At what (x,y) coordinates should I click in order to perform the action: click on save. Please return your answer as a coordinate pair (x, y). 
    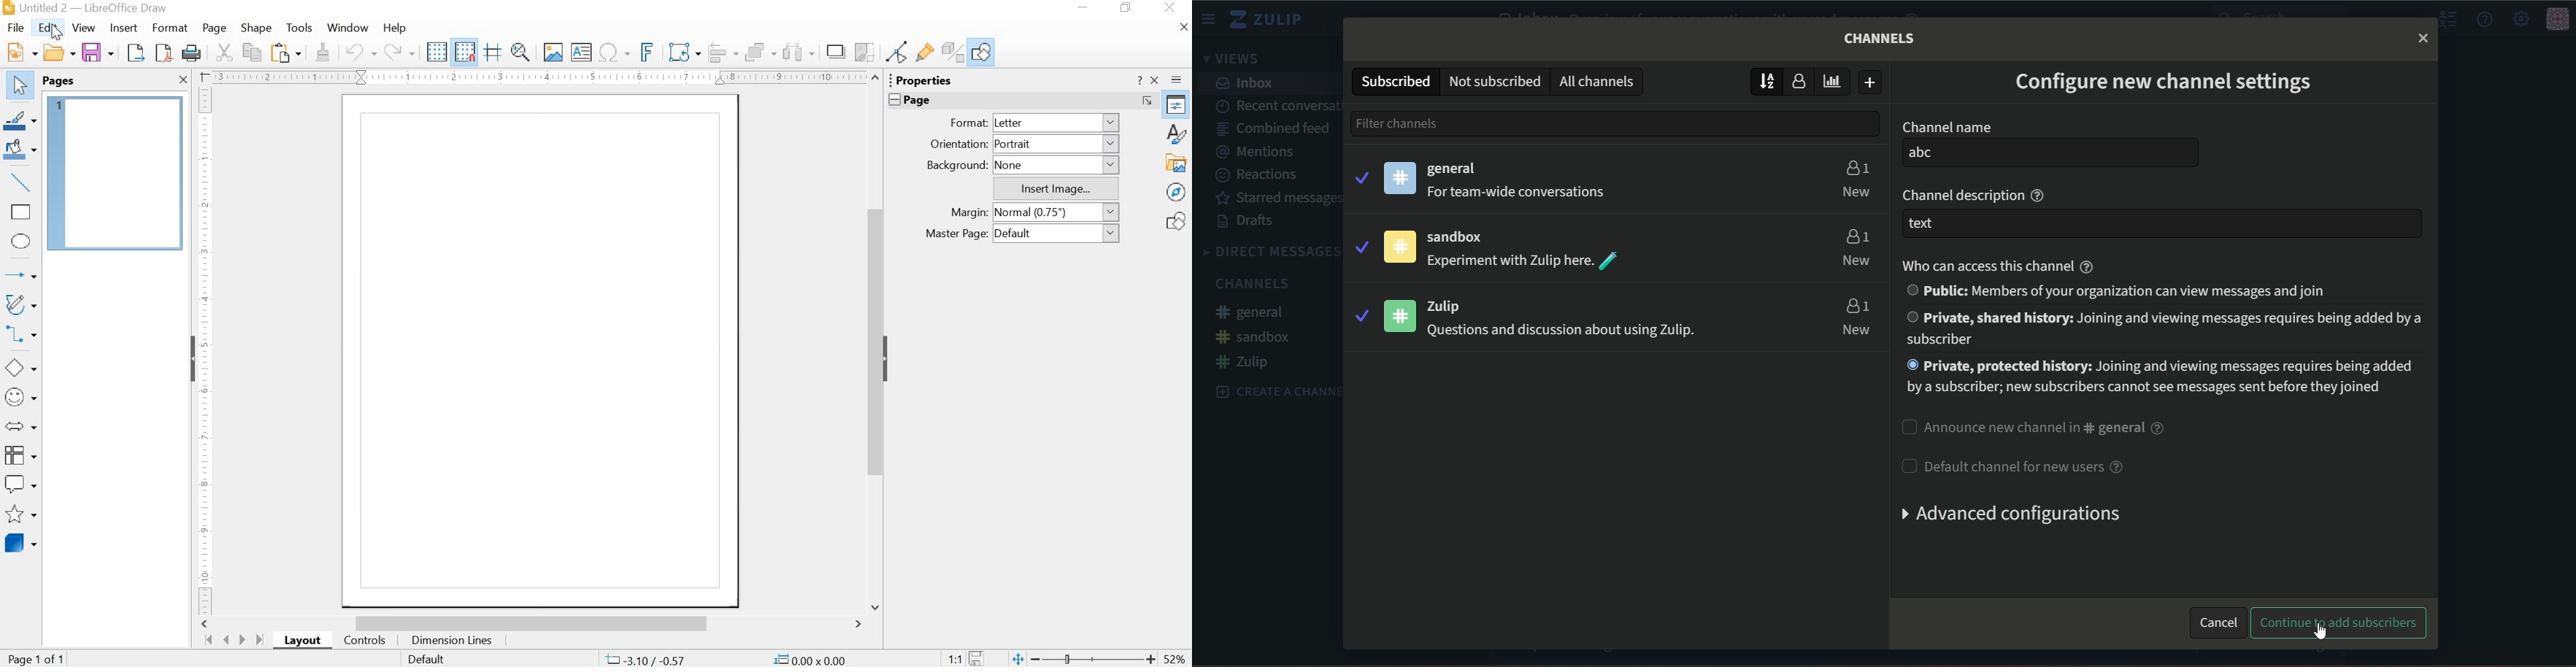
    Looking at the image, I should click on (972, 656).